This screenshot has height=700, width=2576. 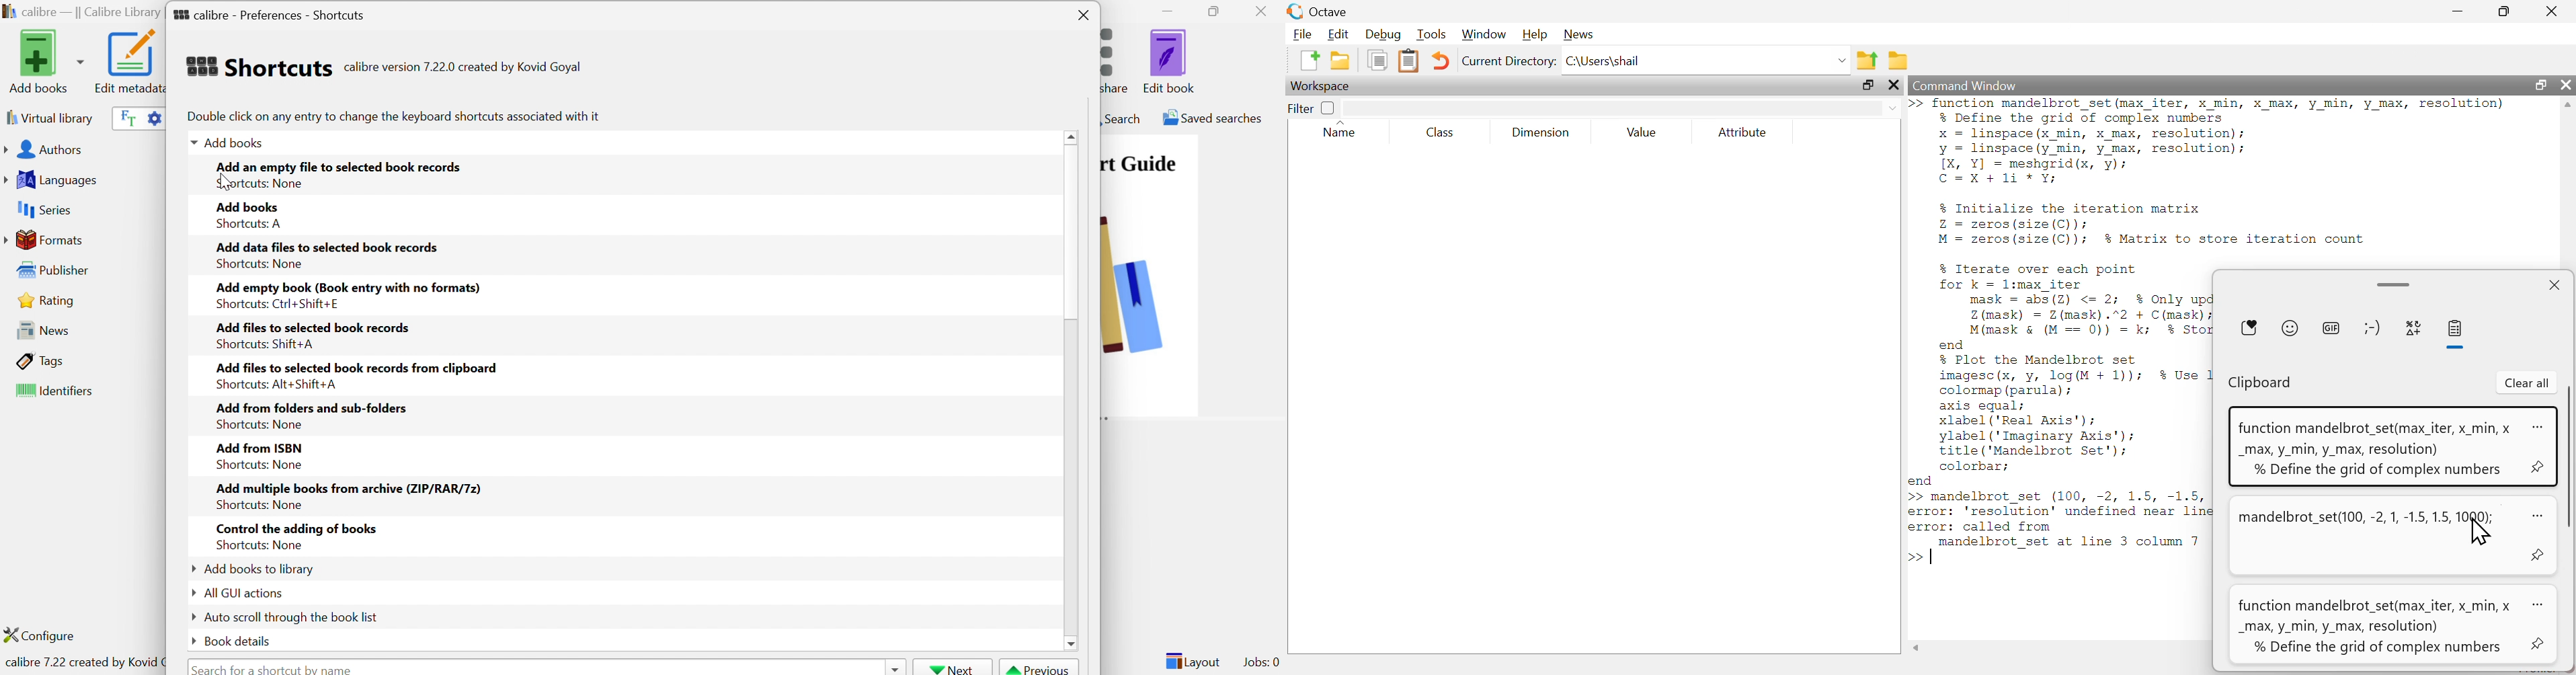 I want to click on Value, so click(x=1643, y=134).